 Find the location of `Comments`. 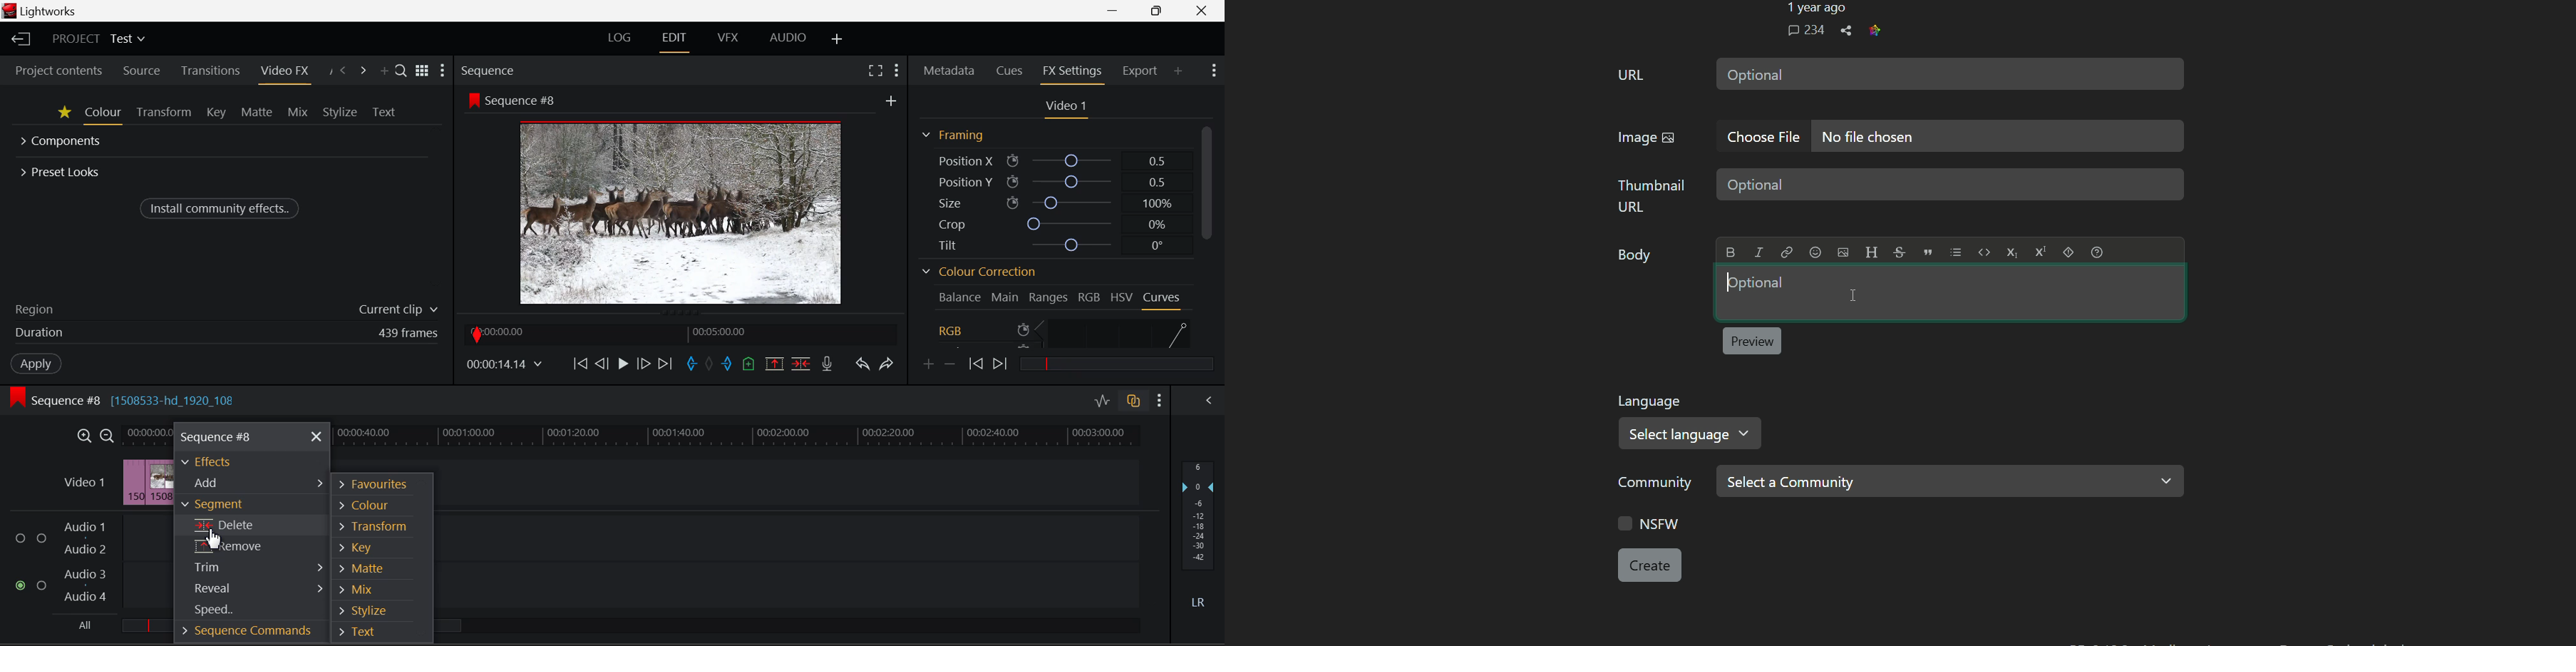

Comments is located at coordinates (1805, 30).